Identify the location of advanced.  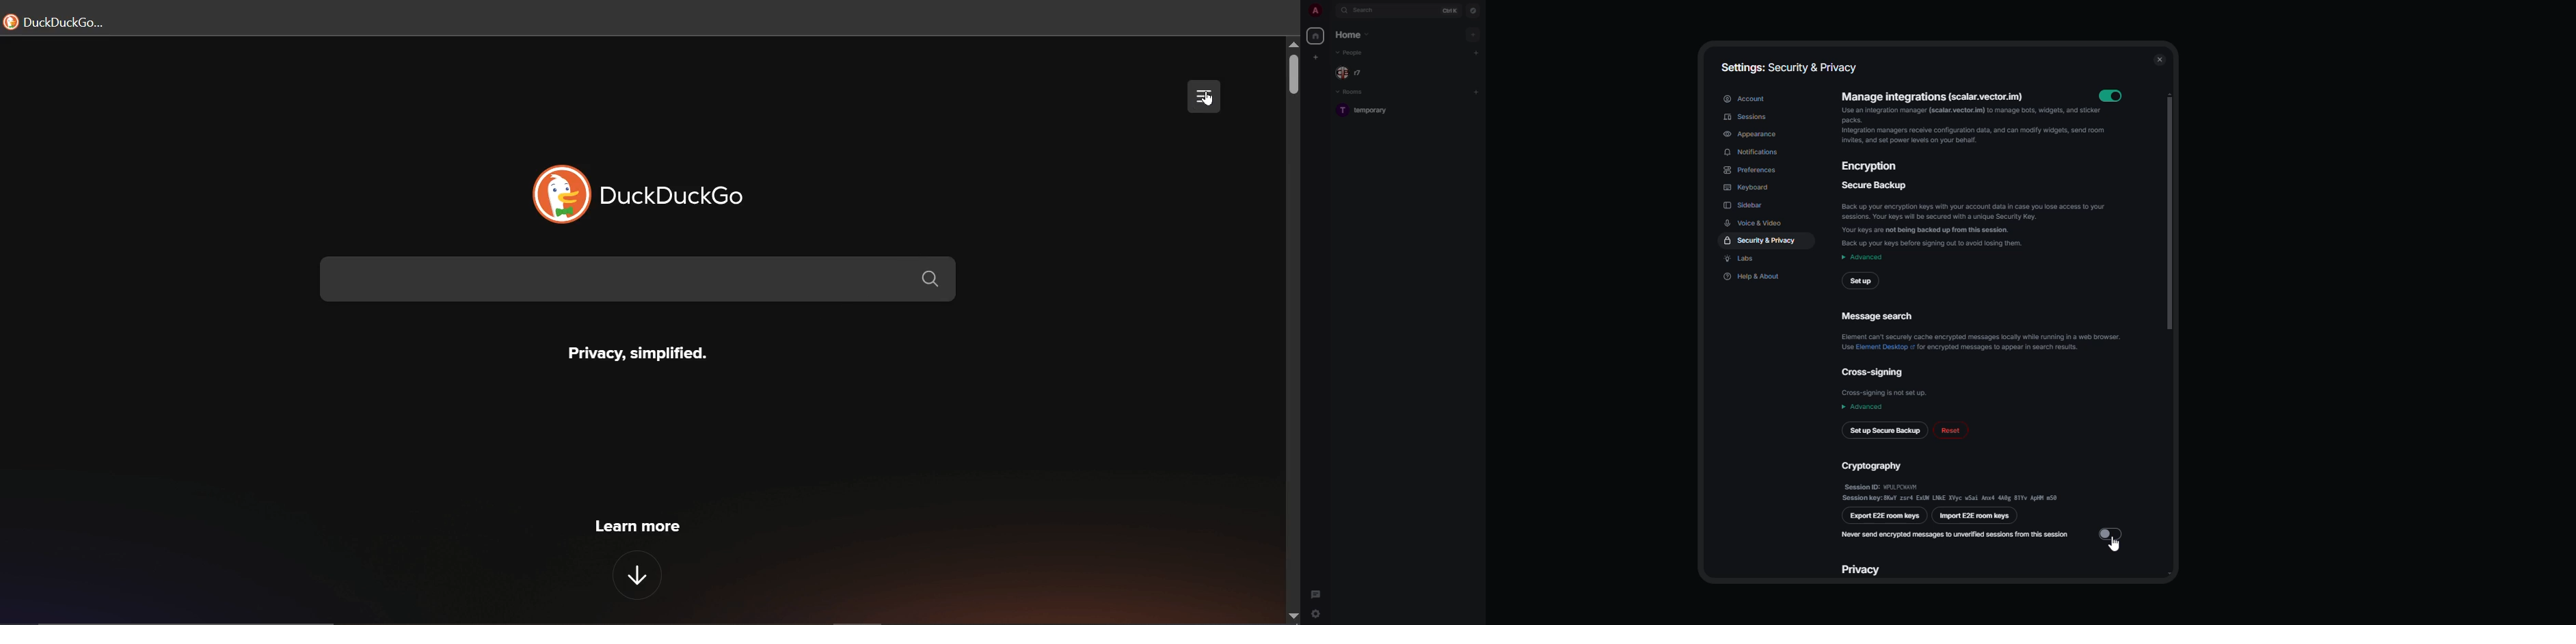
(1865, 407).